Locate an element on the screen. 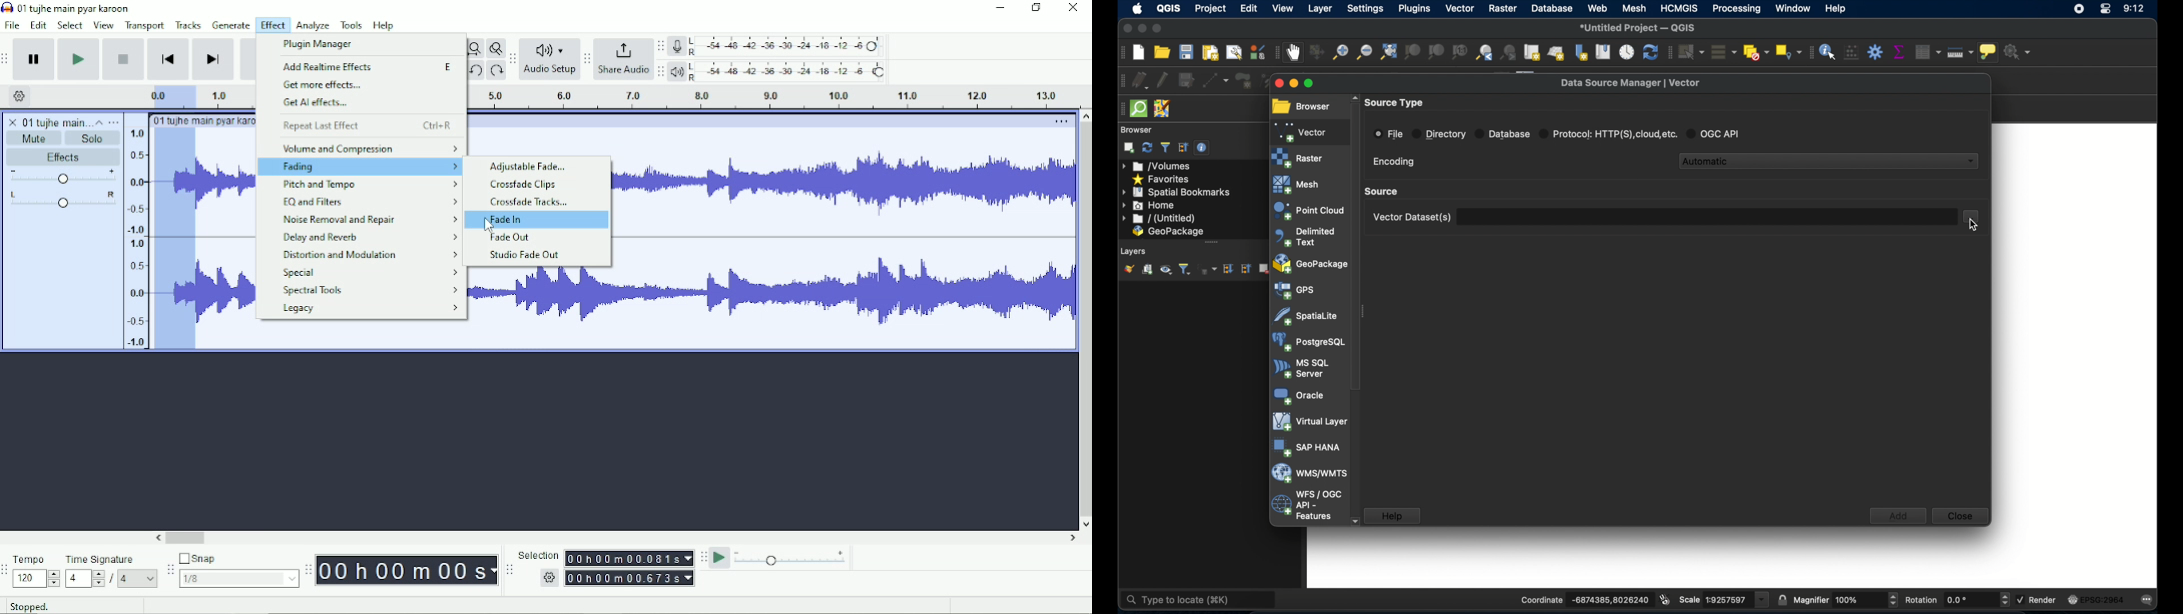 The height and width of the screenshot is (616, 2184). zoom next is located at coordinates (1510, 52).